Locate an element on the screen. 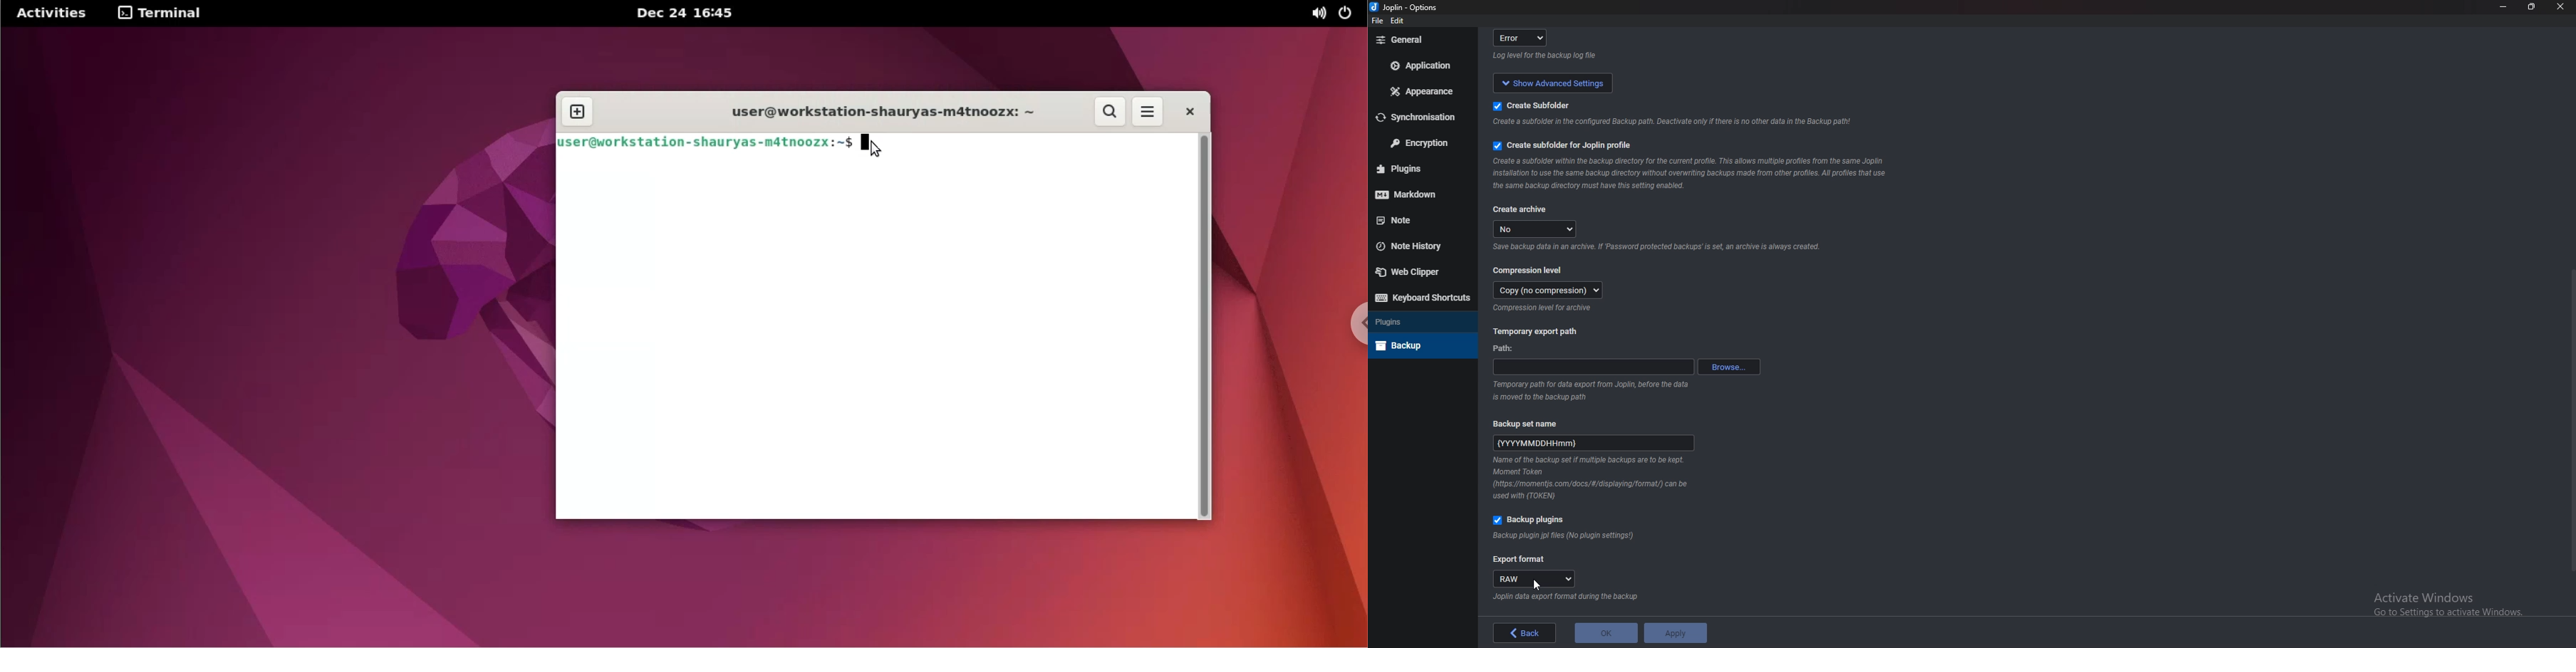 Image resolution: width=2576 pixels, height=672 pixels. Scroll bar is located at coordinates (2569, 420).